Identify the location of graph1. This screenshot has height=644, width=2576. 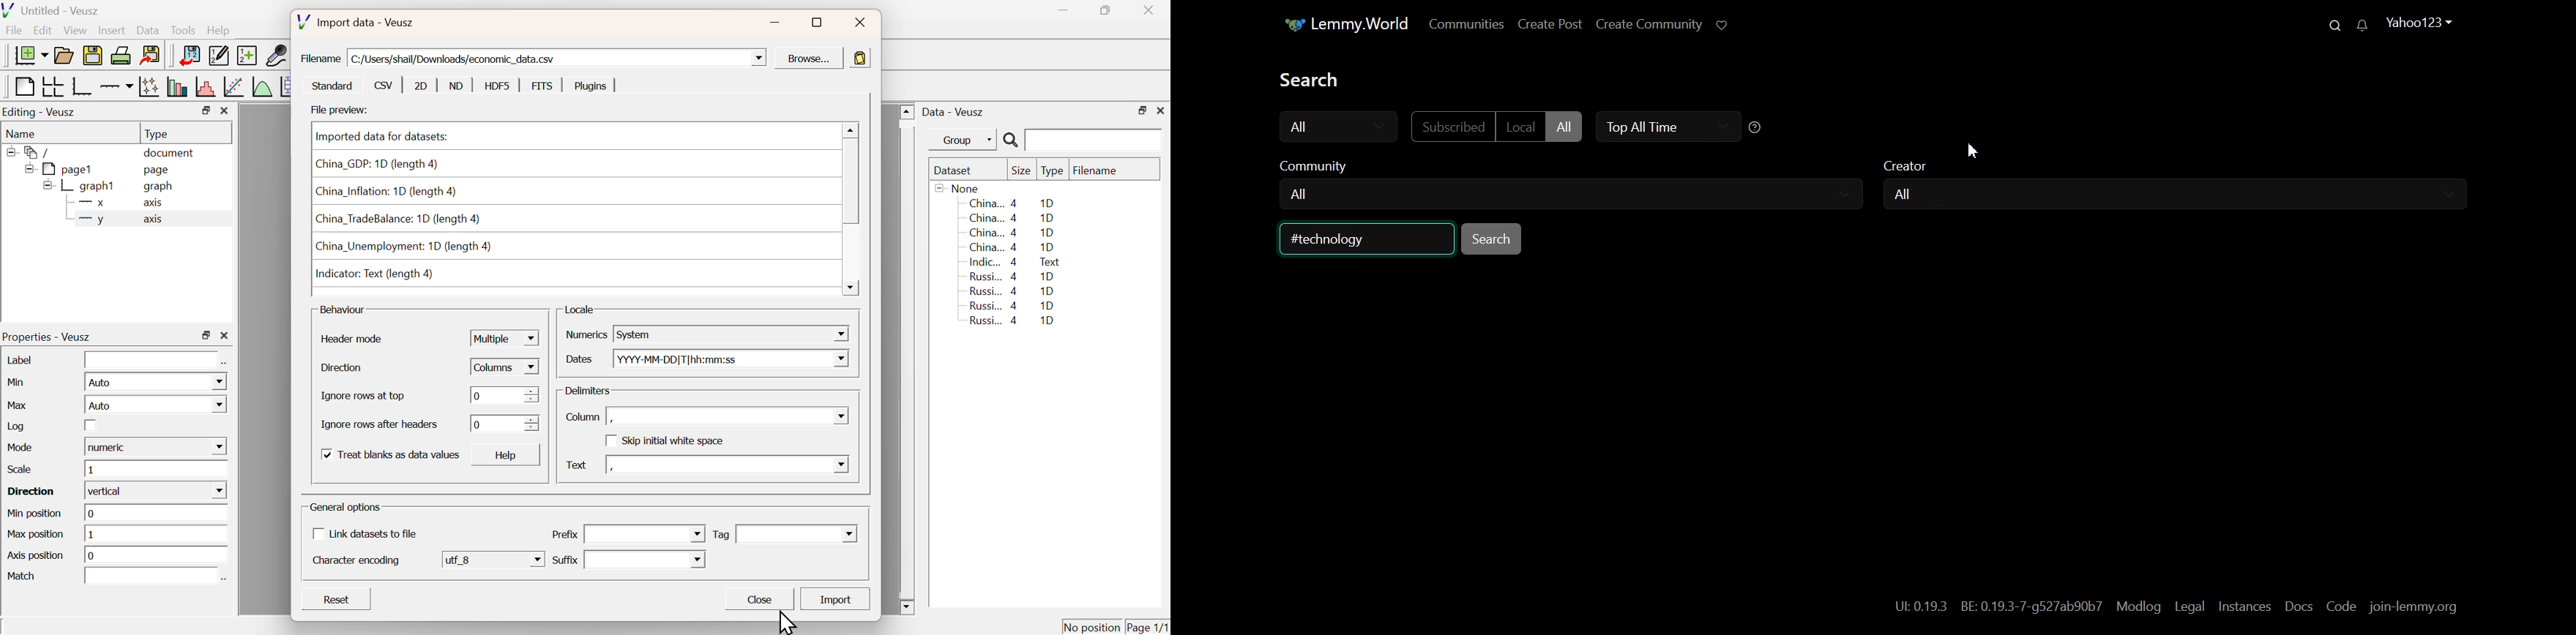
(80, 185).